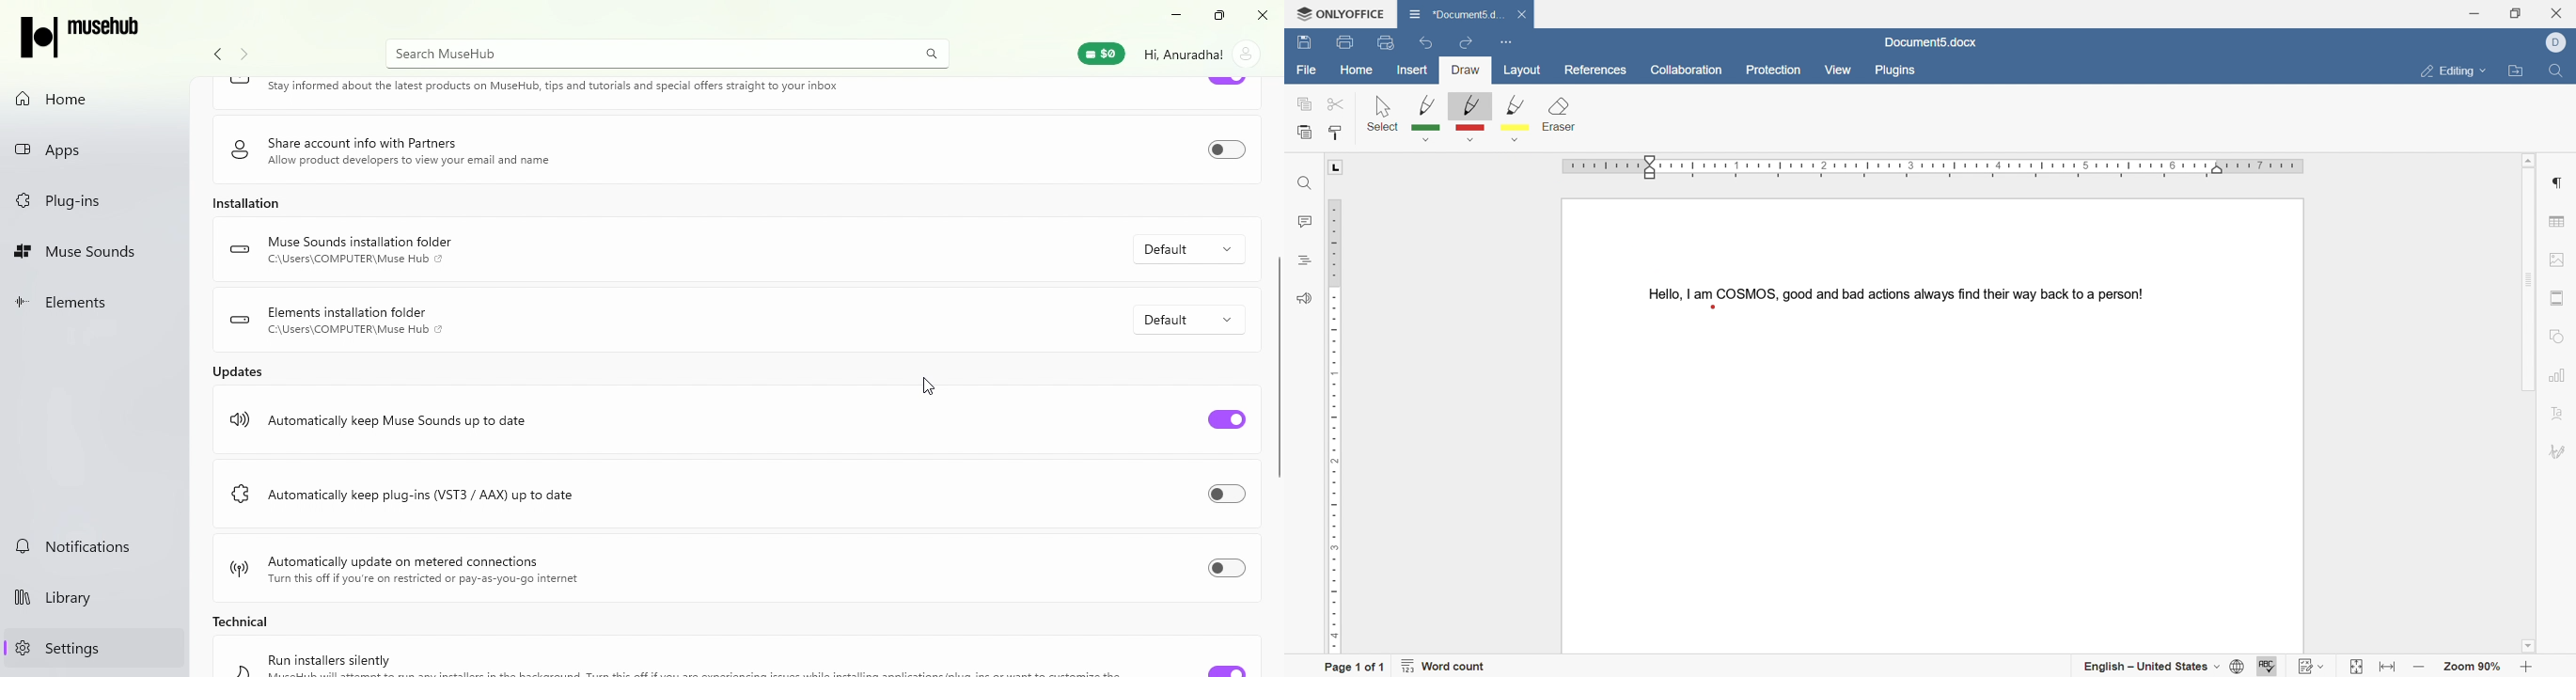 Image resolution: width=2576 pixels, height=700 pixels. What do you see at coordinates (240, 370) in the screenshot?
I see `Updates` at bounding box center [240, 370].